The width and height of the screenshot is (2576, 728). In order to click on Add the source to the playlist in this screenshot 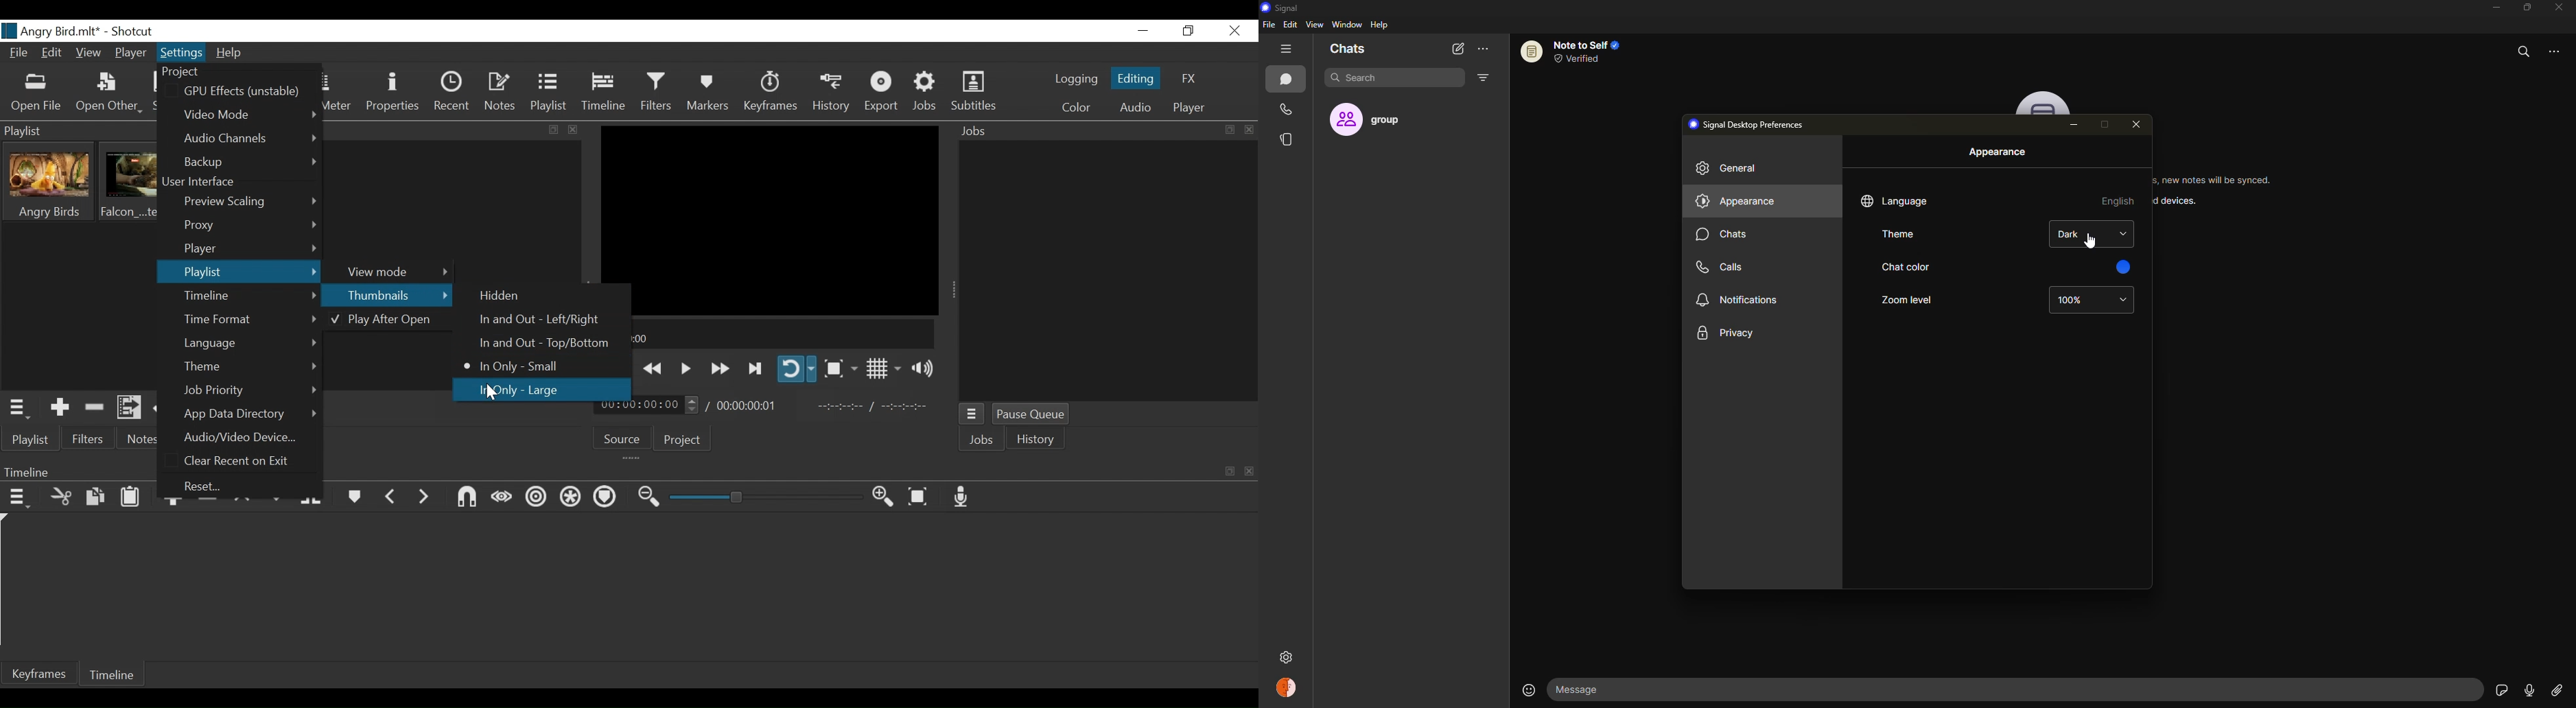, I will do `click(60, 408)`.